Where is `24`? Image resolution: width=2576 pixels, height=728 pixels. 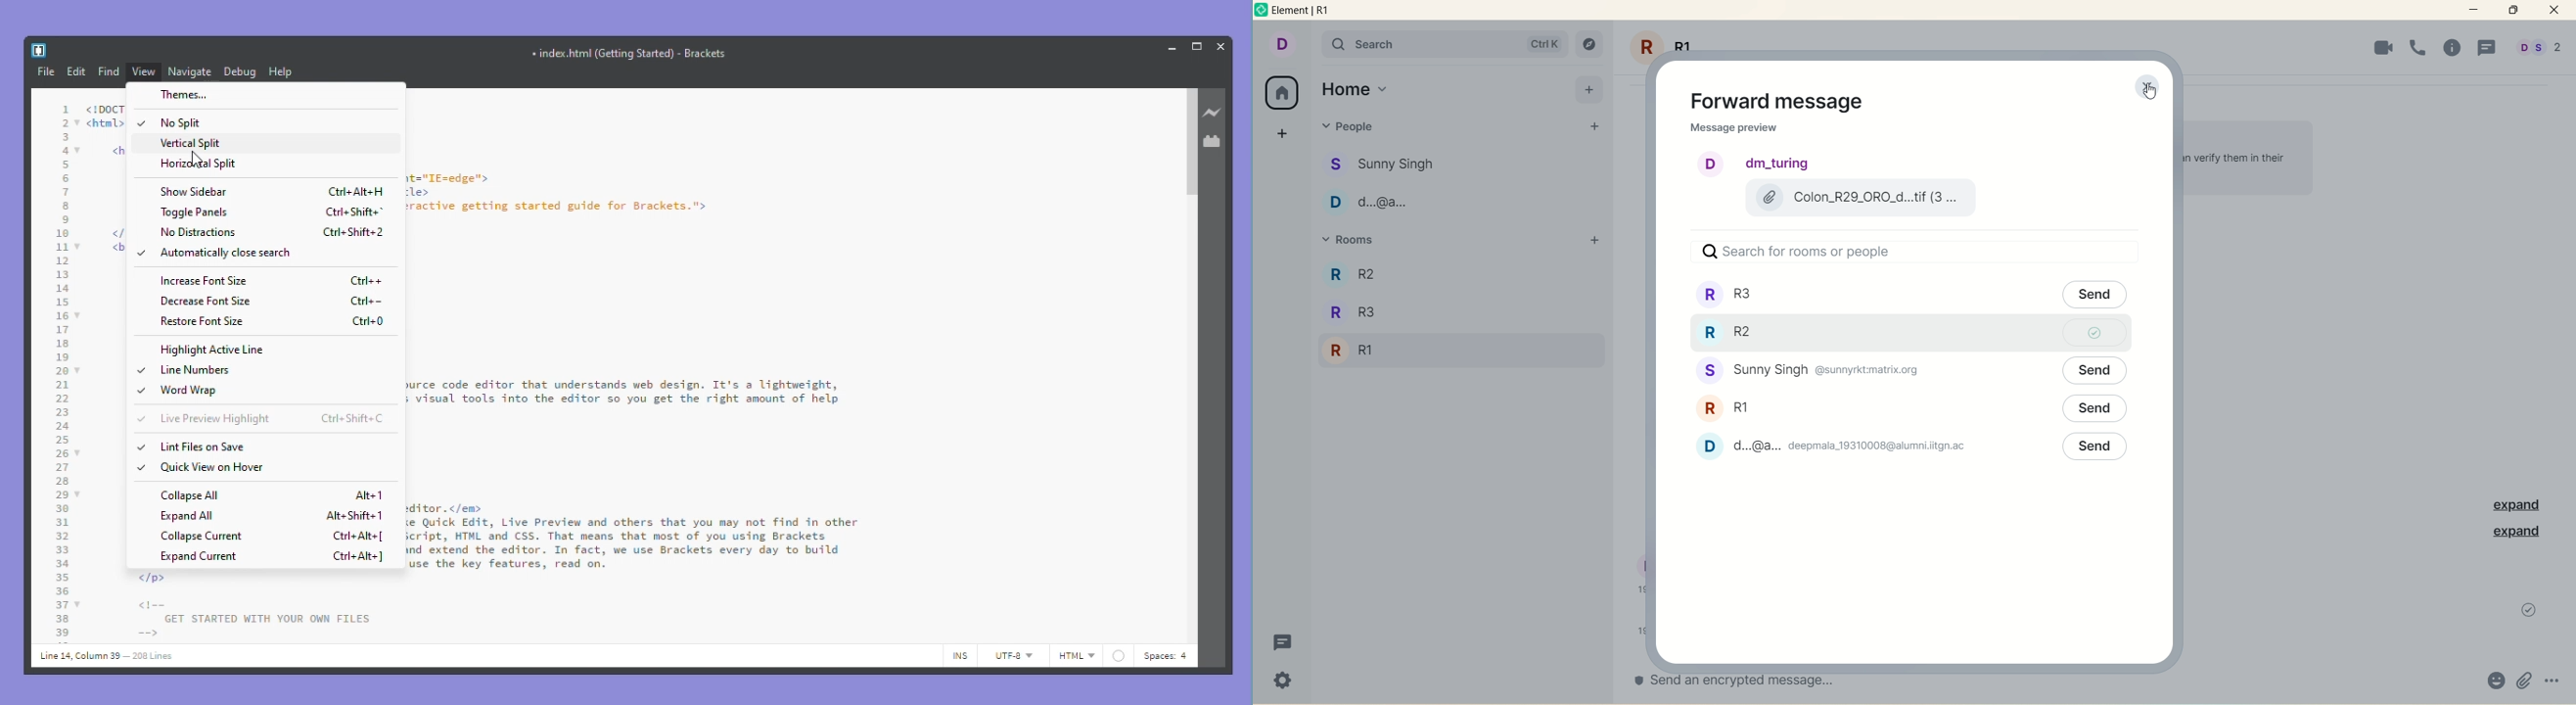 24 is located at coordinates (63, 426).